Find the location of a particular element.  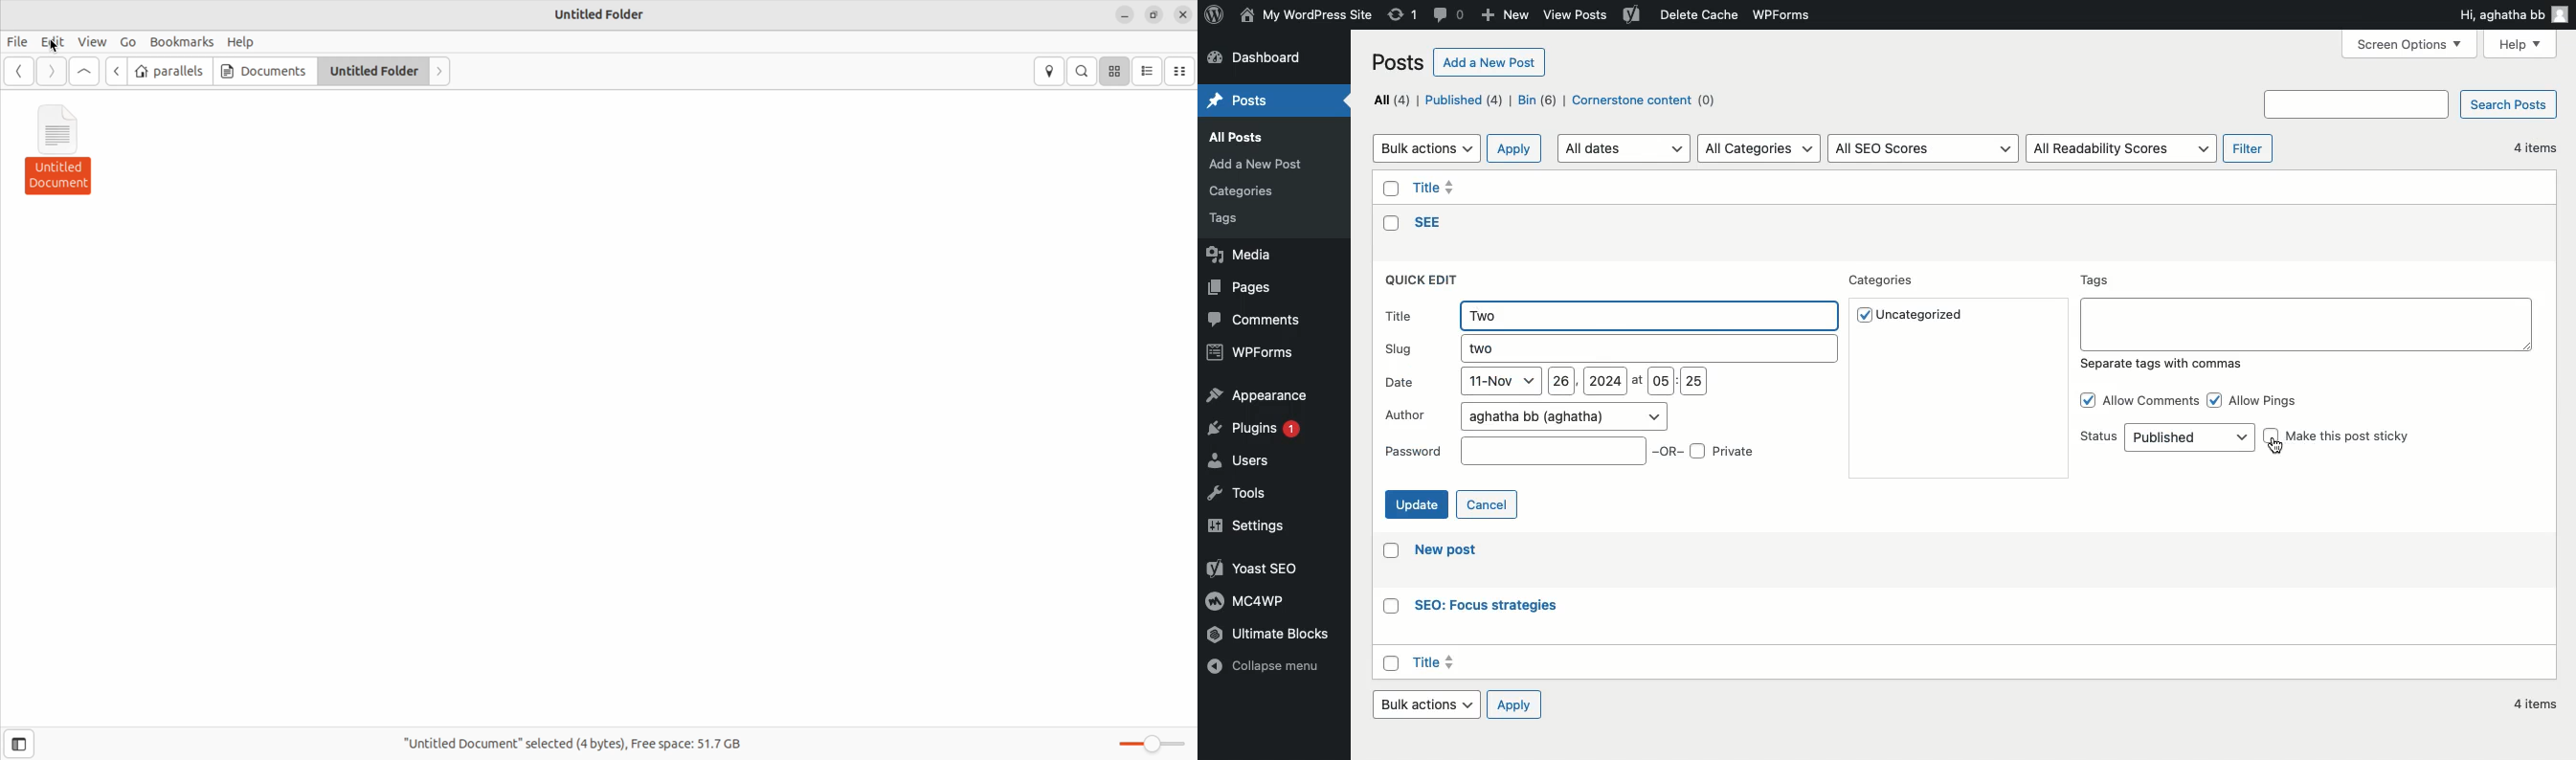

Go up is located at coordinates (86, 73).